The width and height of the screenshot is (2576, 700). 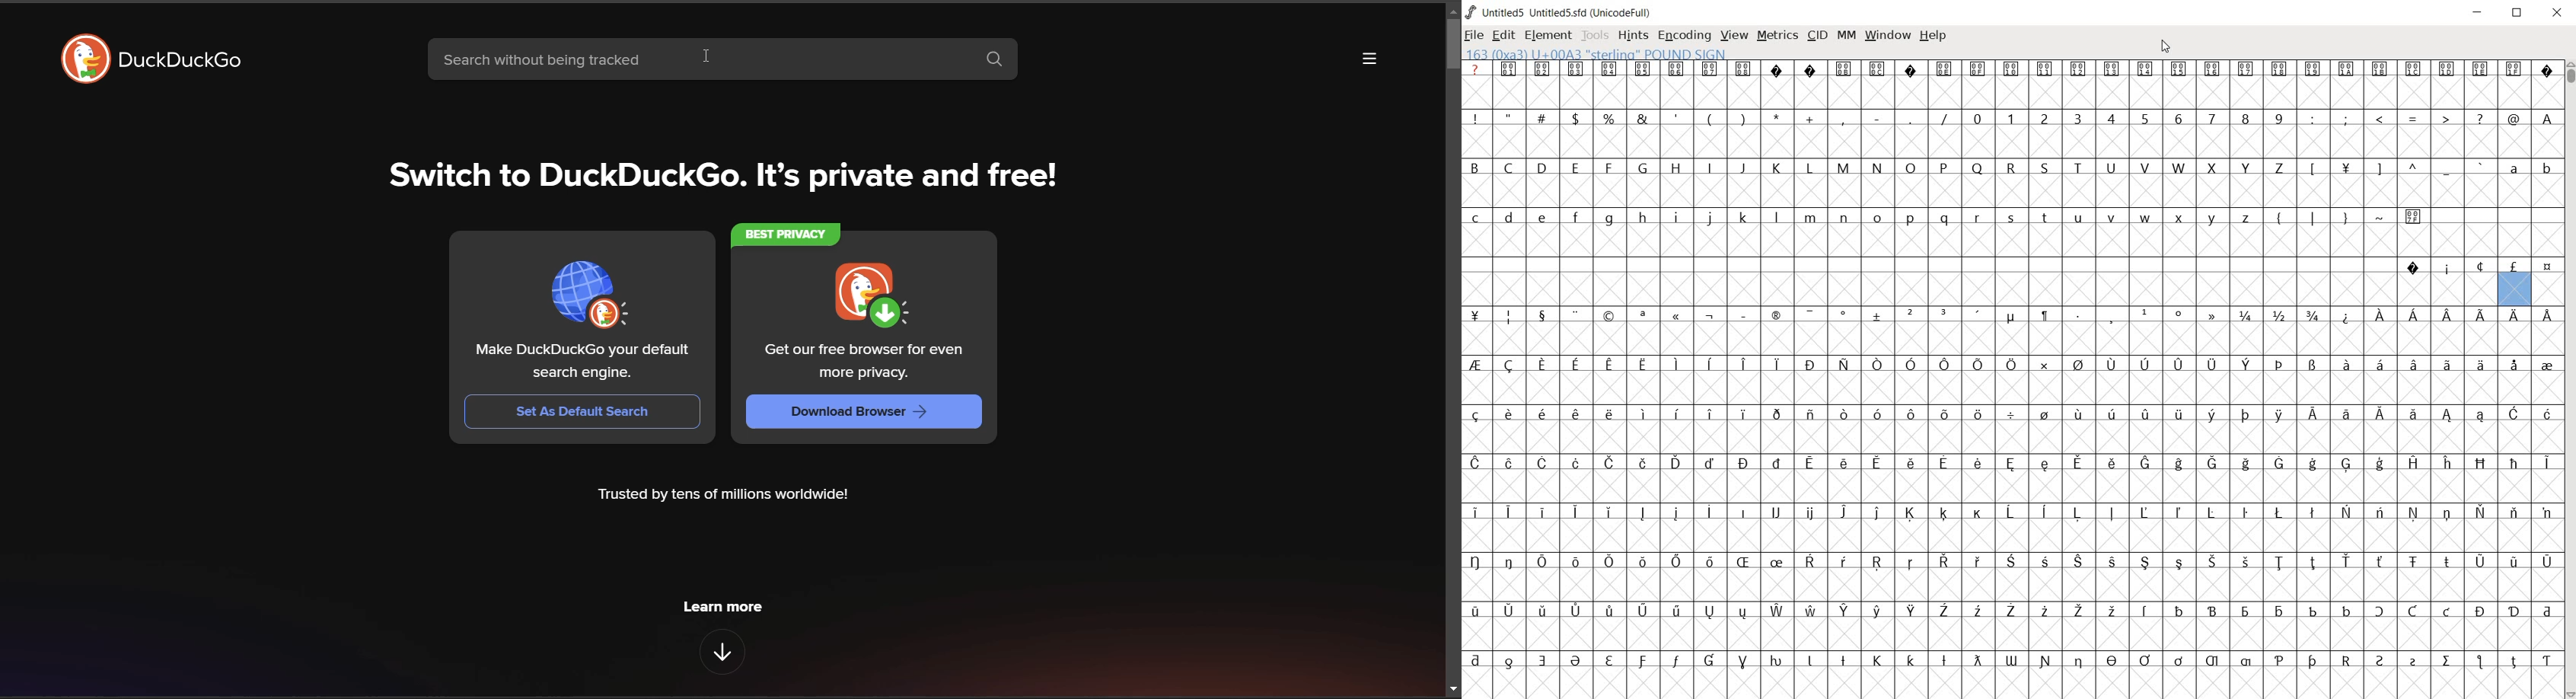 What do you see at coordinates (1544, 69) in the screenshot?
I see `Symbol` at bounding box center [1544, 69].